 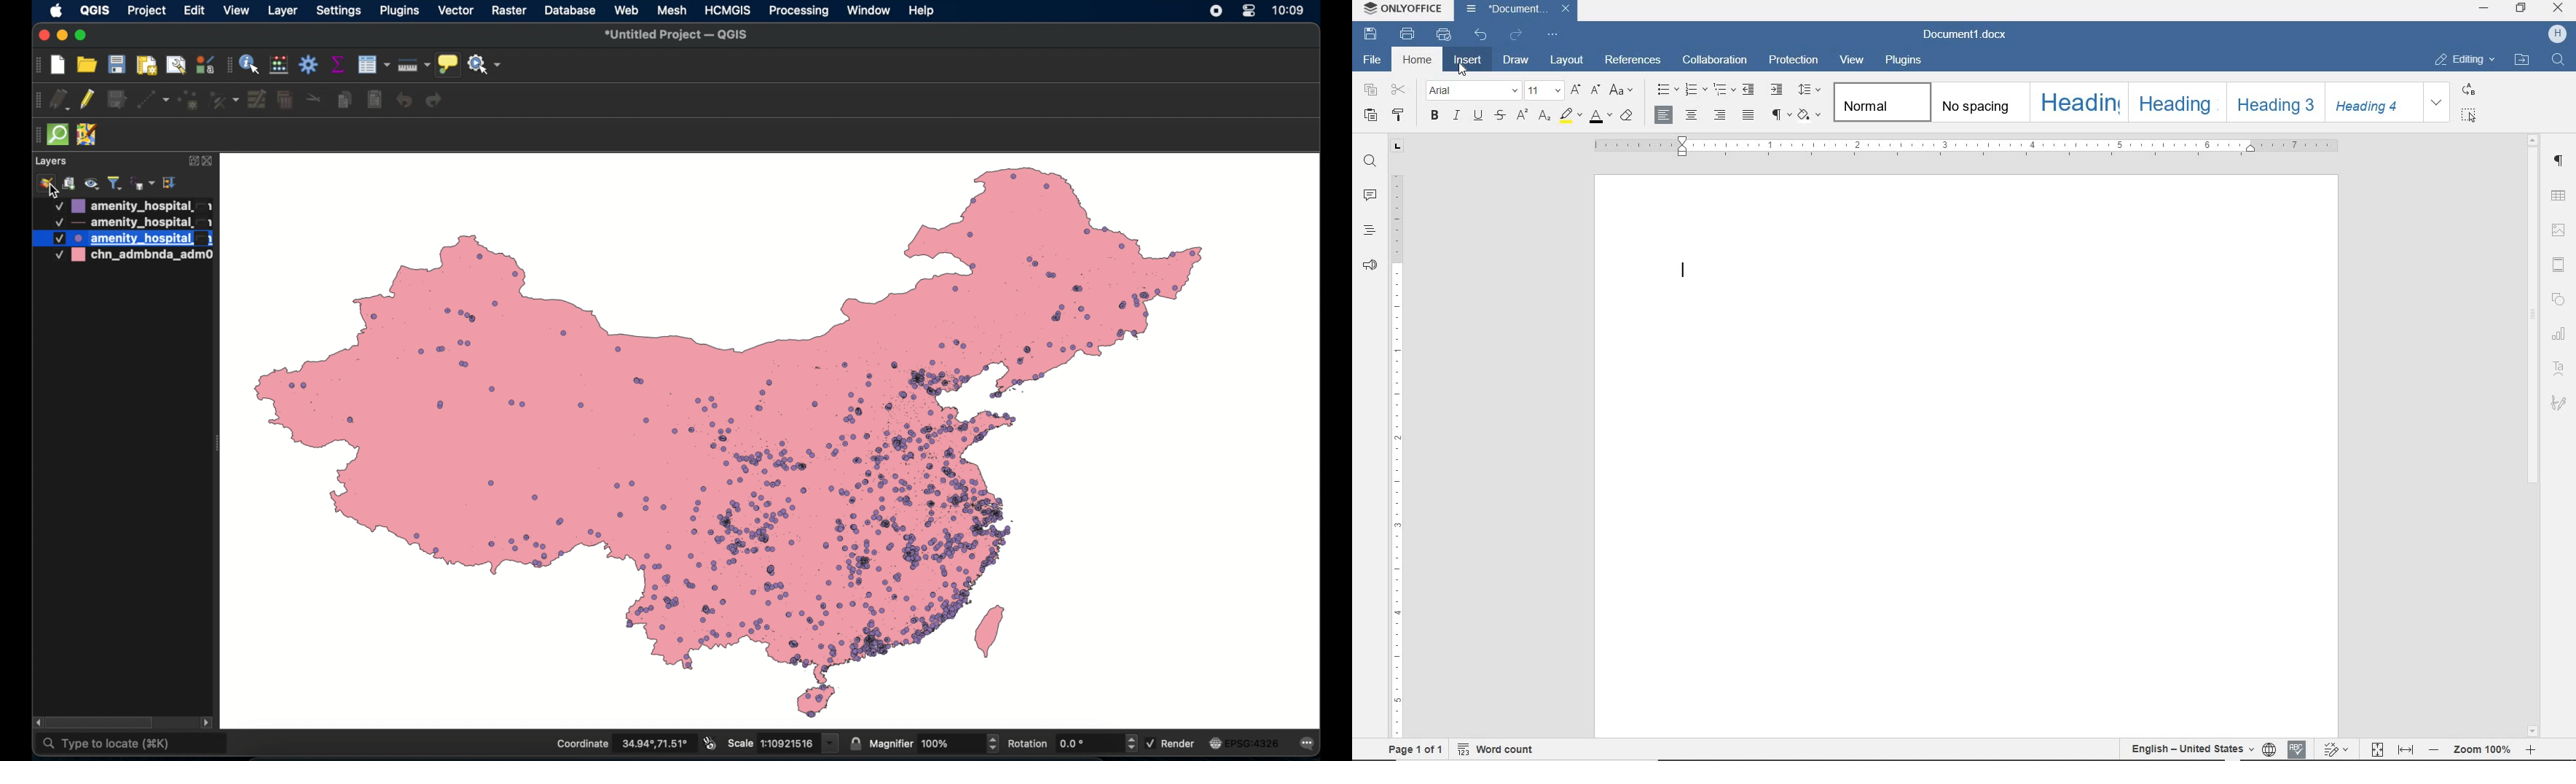 I want to click on Heading 2, so click(x=2177, y=101).